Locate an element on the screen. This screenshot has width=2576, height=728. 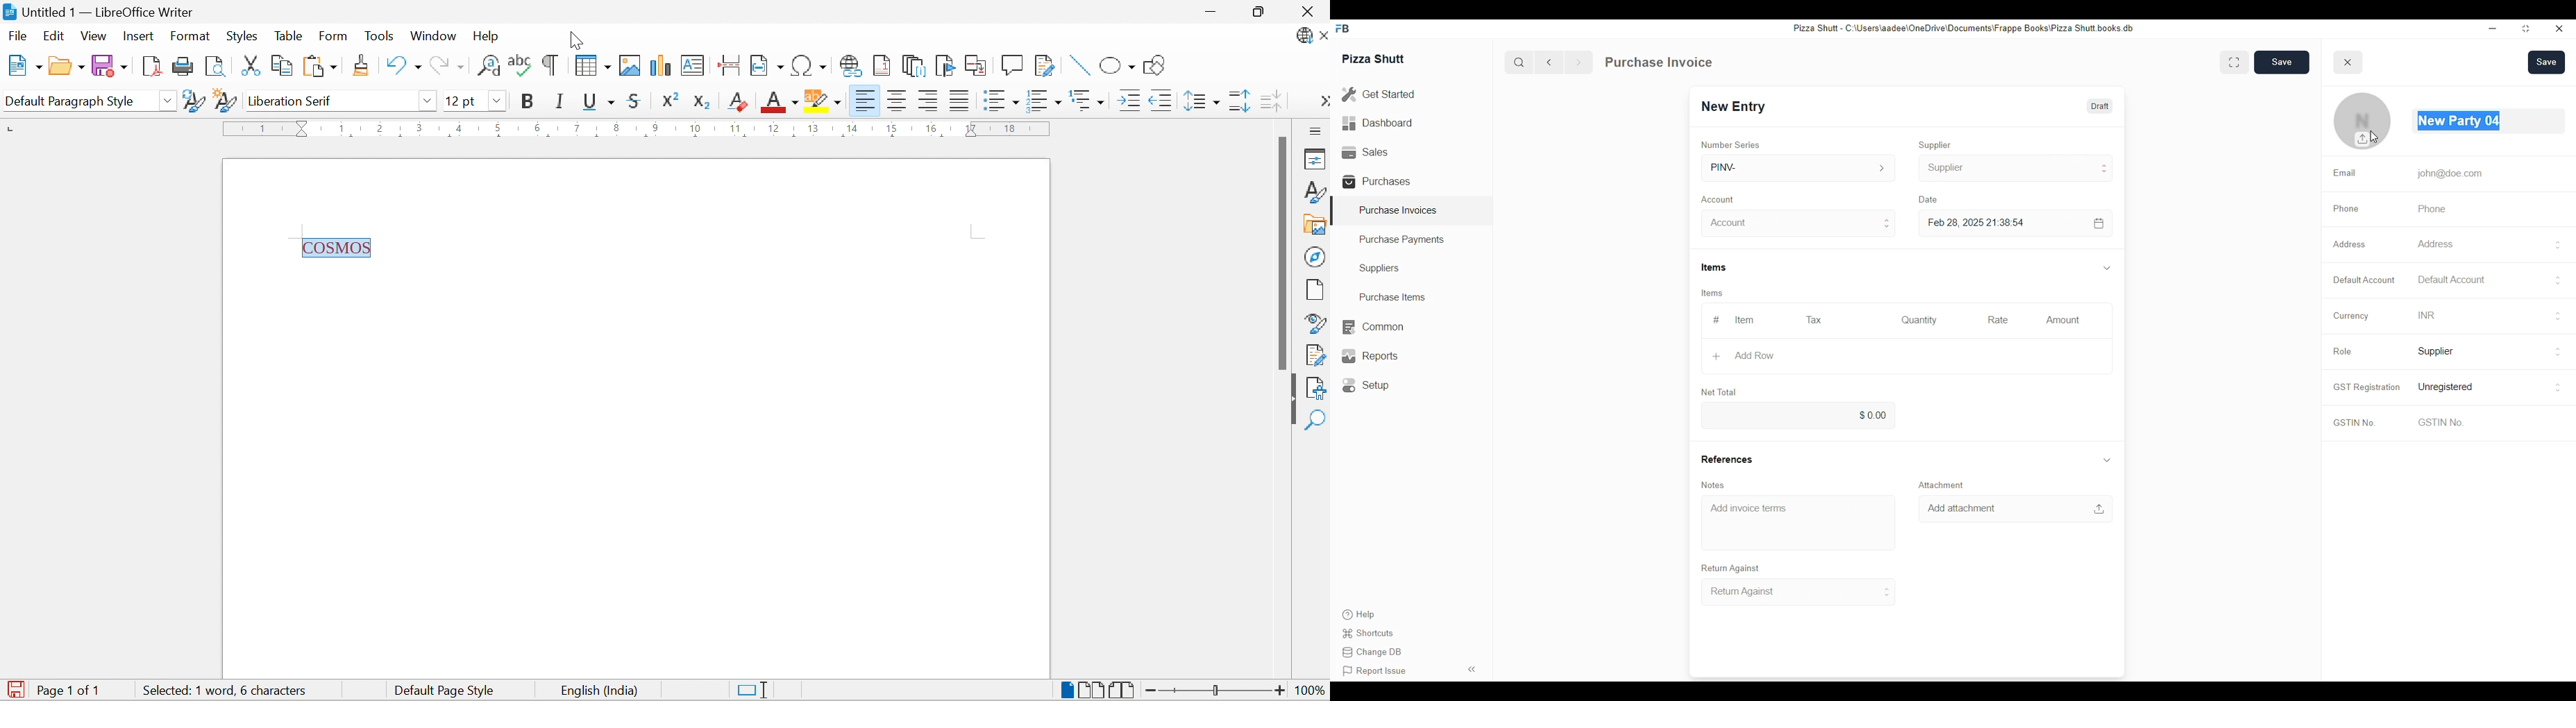
15 is located at coordinates (892, 128).